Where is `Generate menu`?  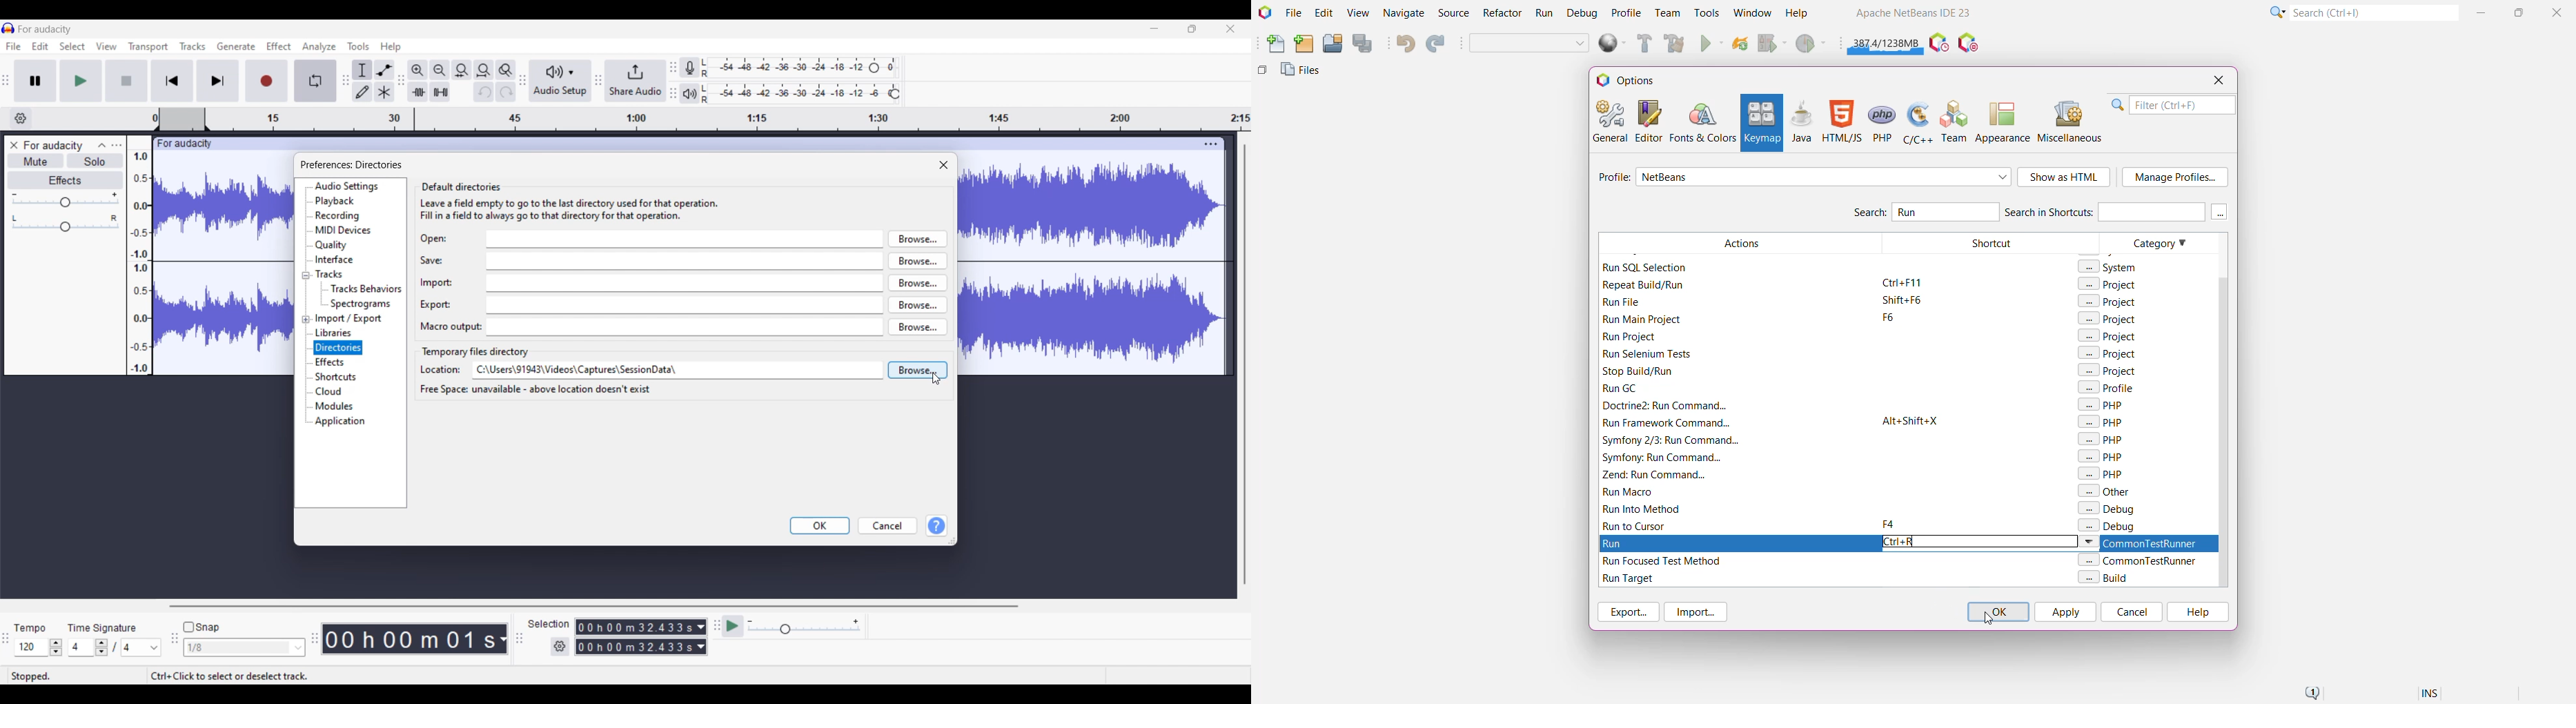
Generate menu is located at coordinates (236, 46).